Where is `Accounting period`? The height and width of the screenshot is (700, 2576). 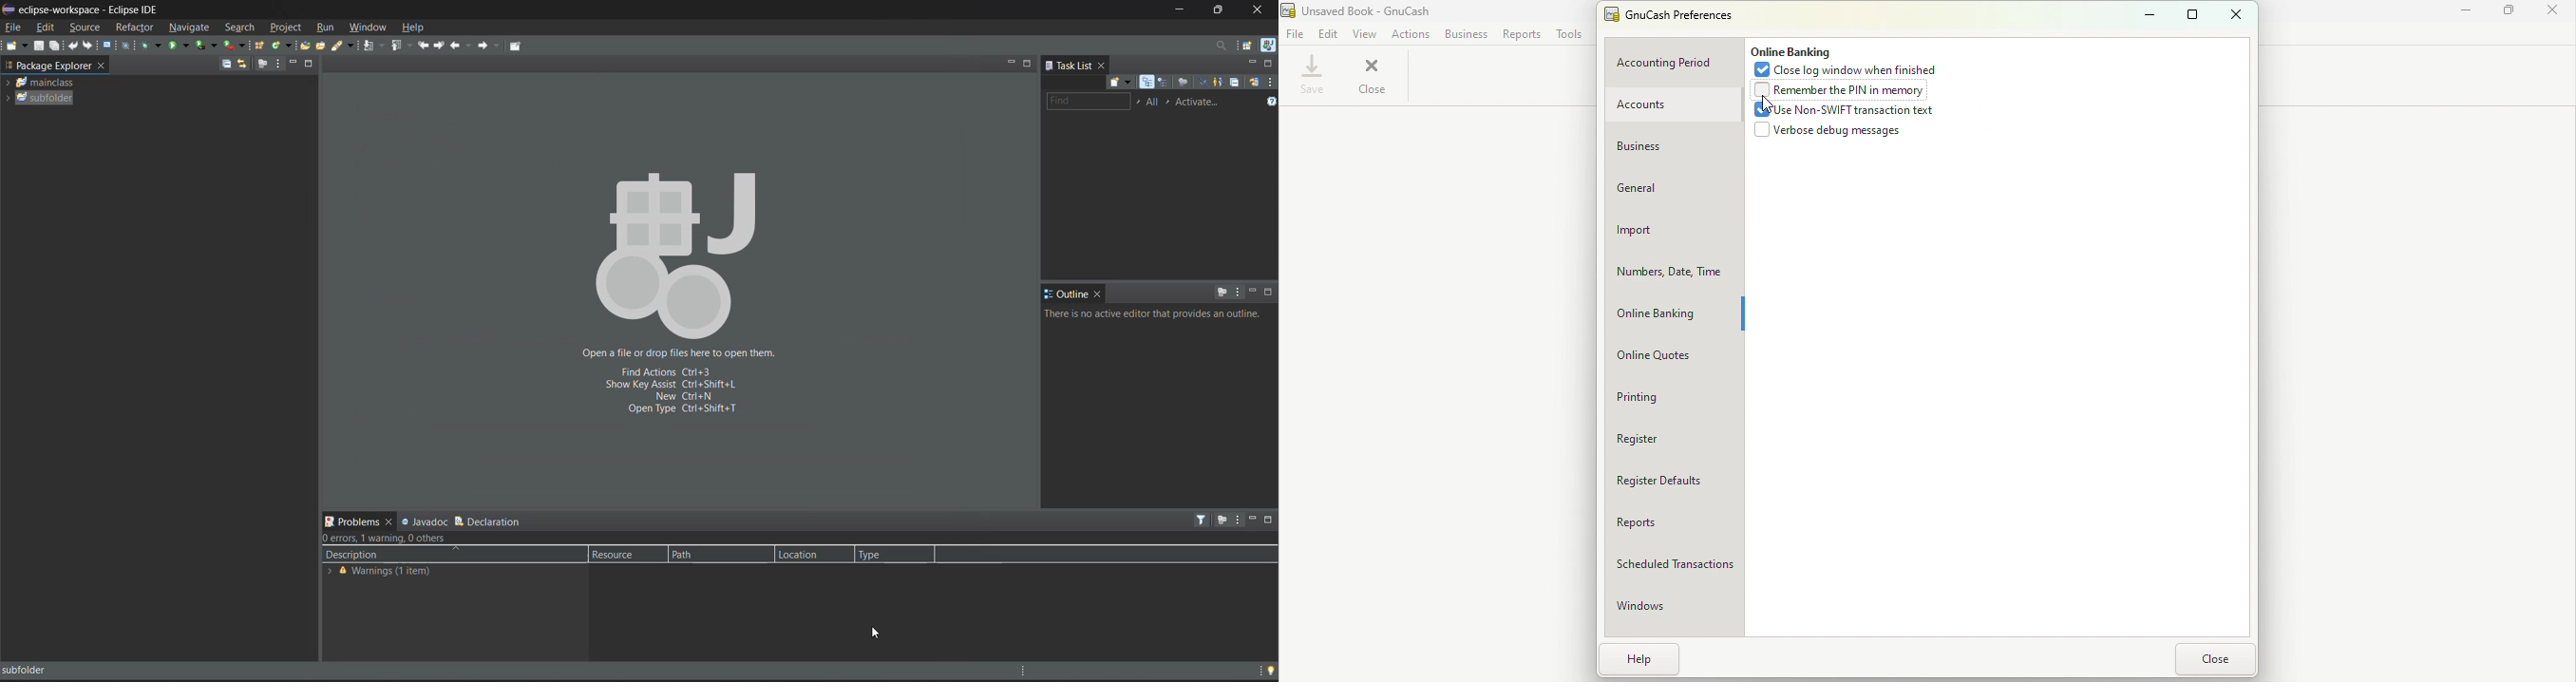
Accounting period is located at coordinates (1672, 63).